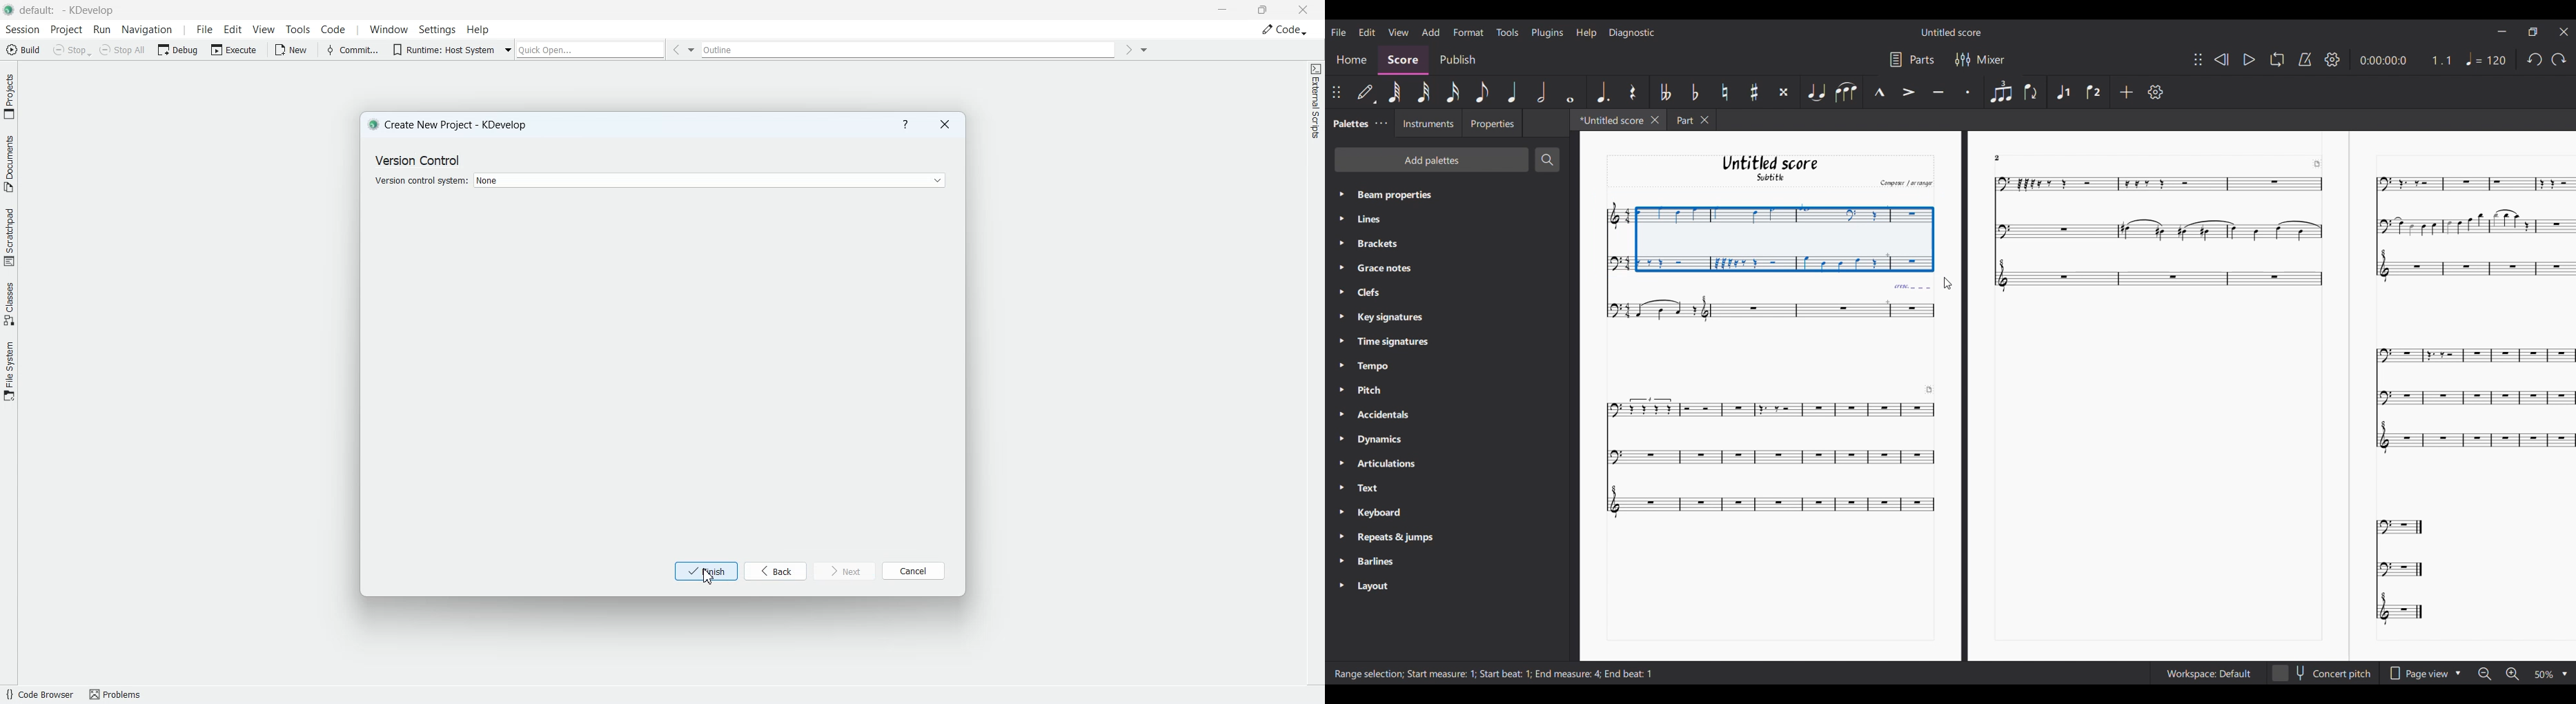  Describe the element at coordinates (1341, 269) in the screenshot. I see `` at that location.